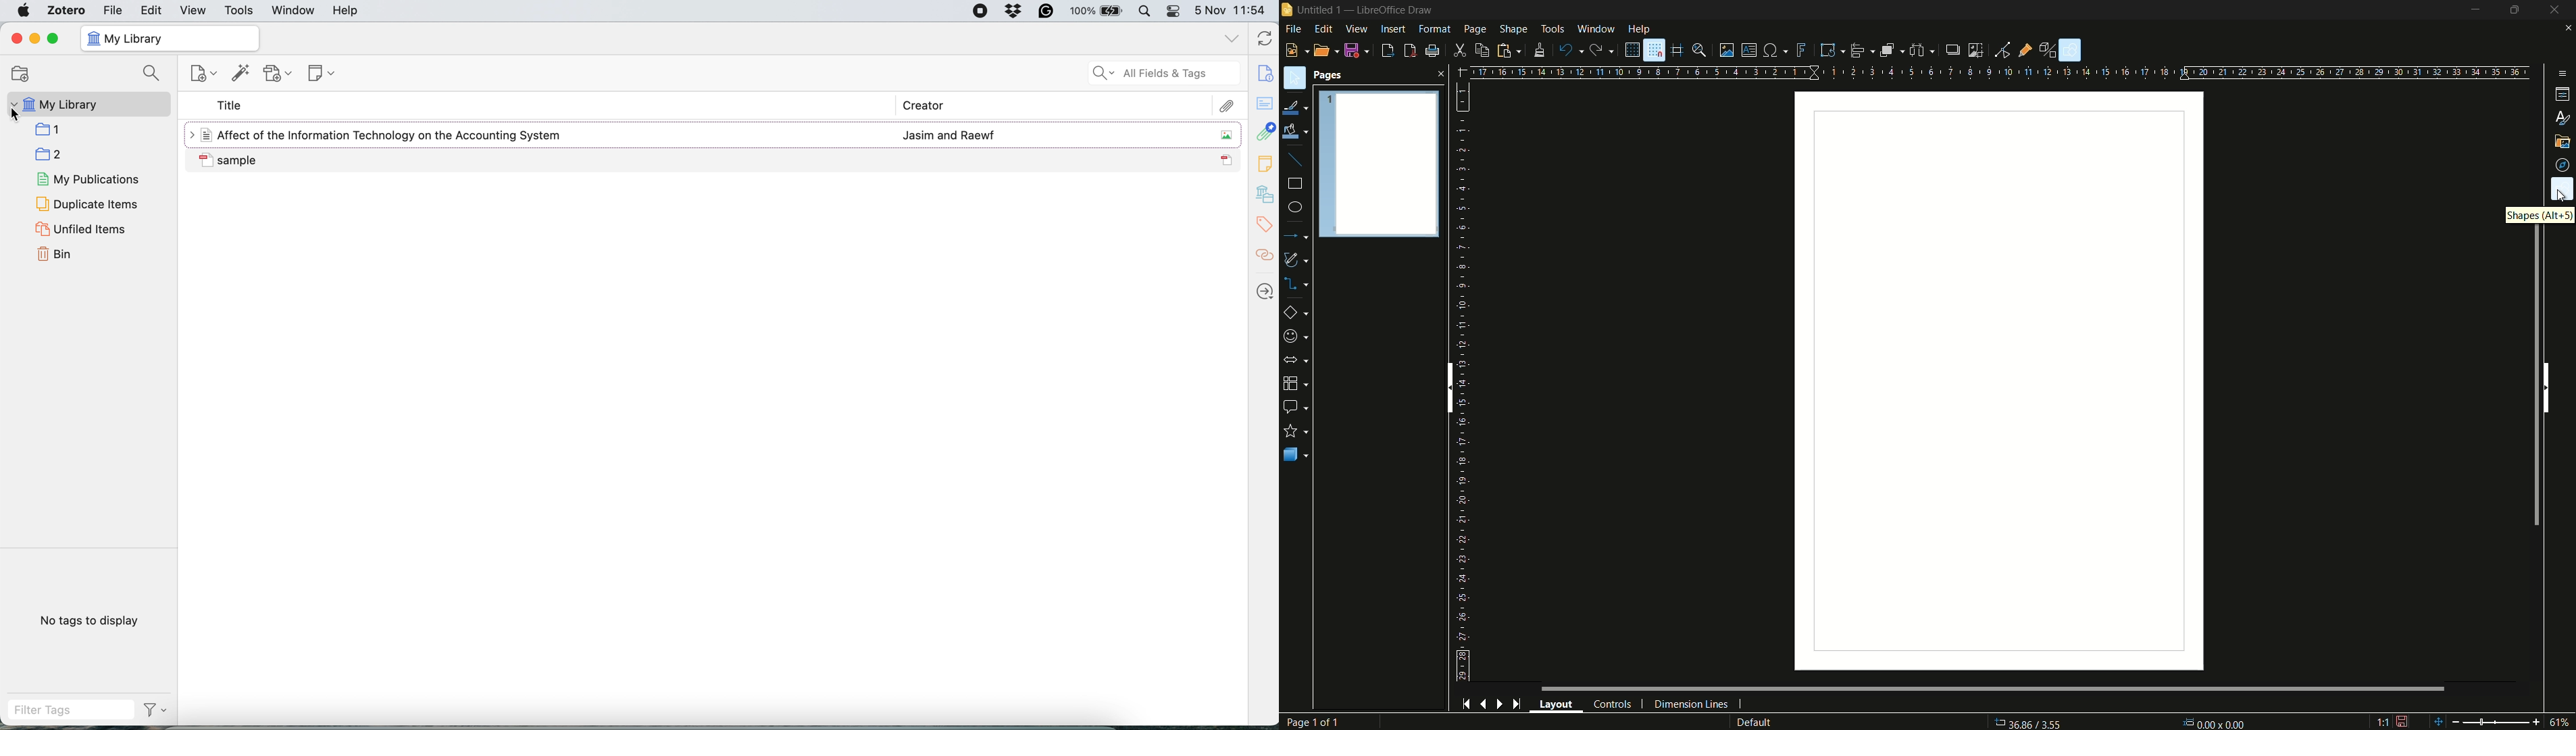 Image resolution: width=2576 pixels, height=756 pixels. I want to click on callout shapes, so click(1294, 406).